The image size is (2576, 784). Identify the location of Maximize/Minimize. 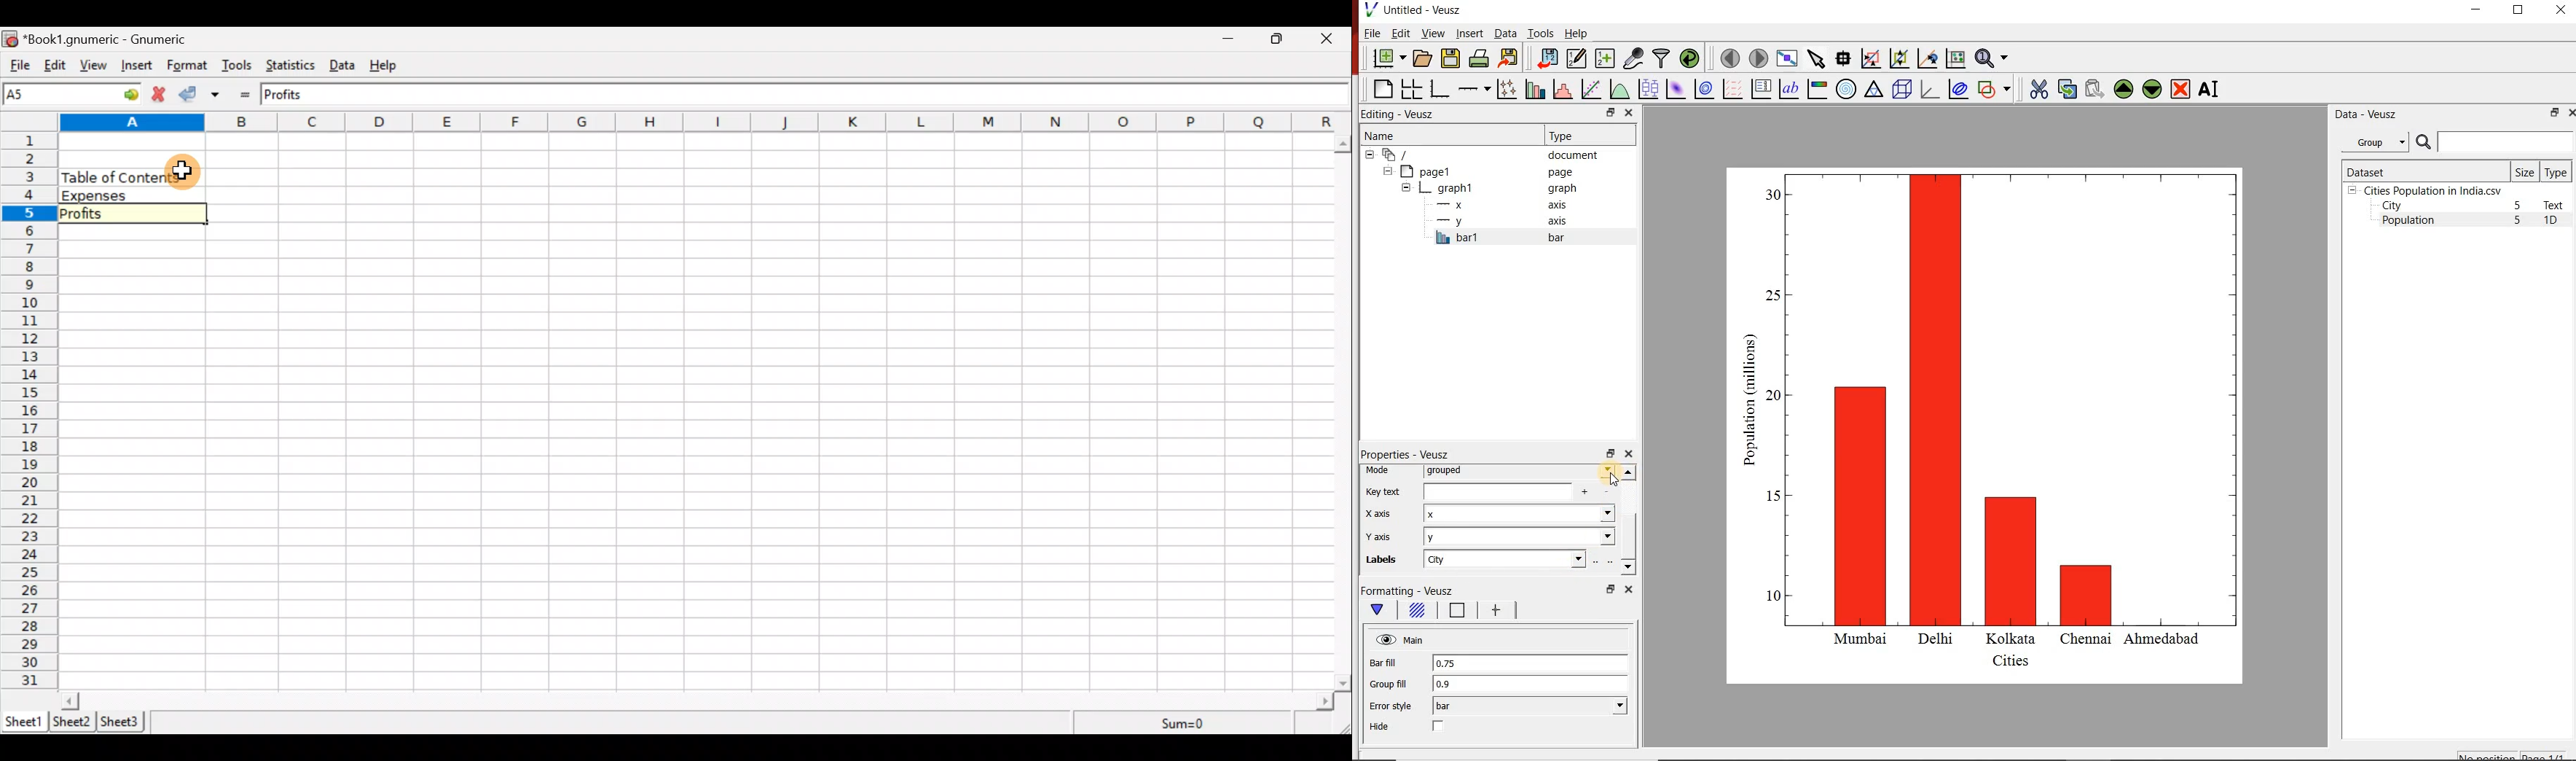
(1281, 39).